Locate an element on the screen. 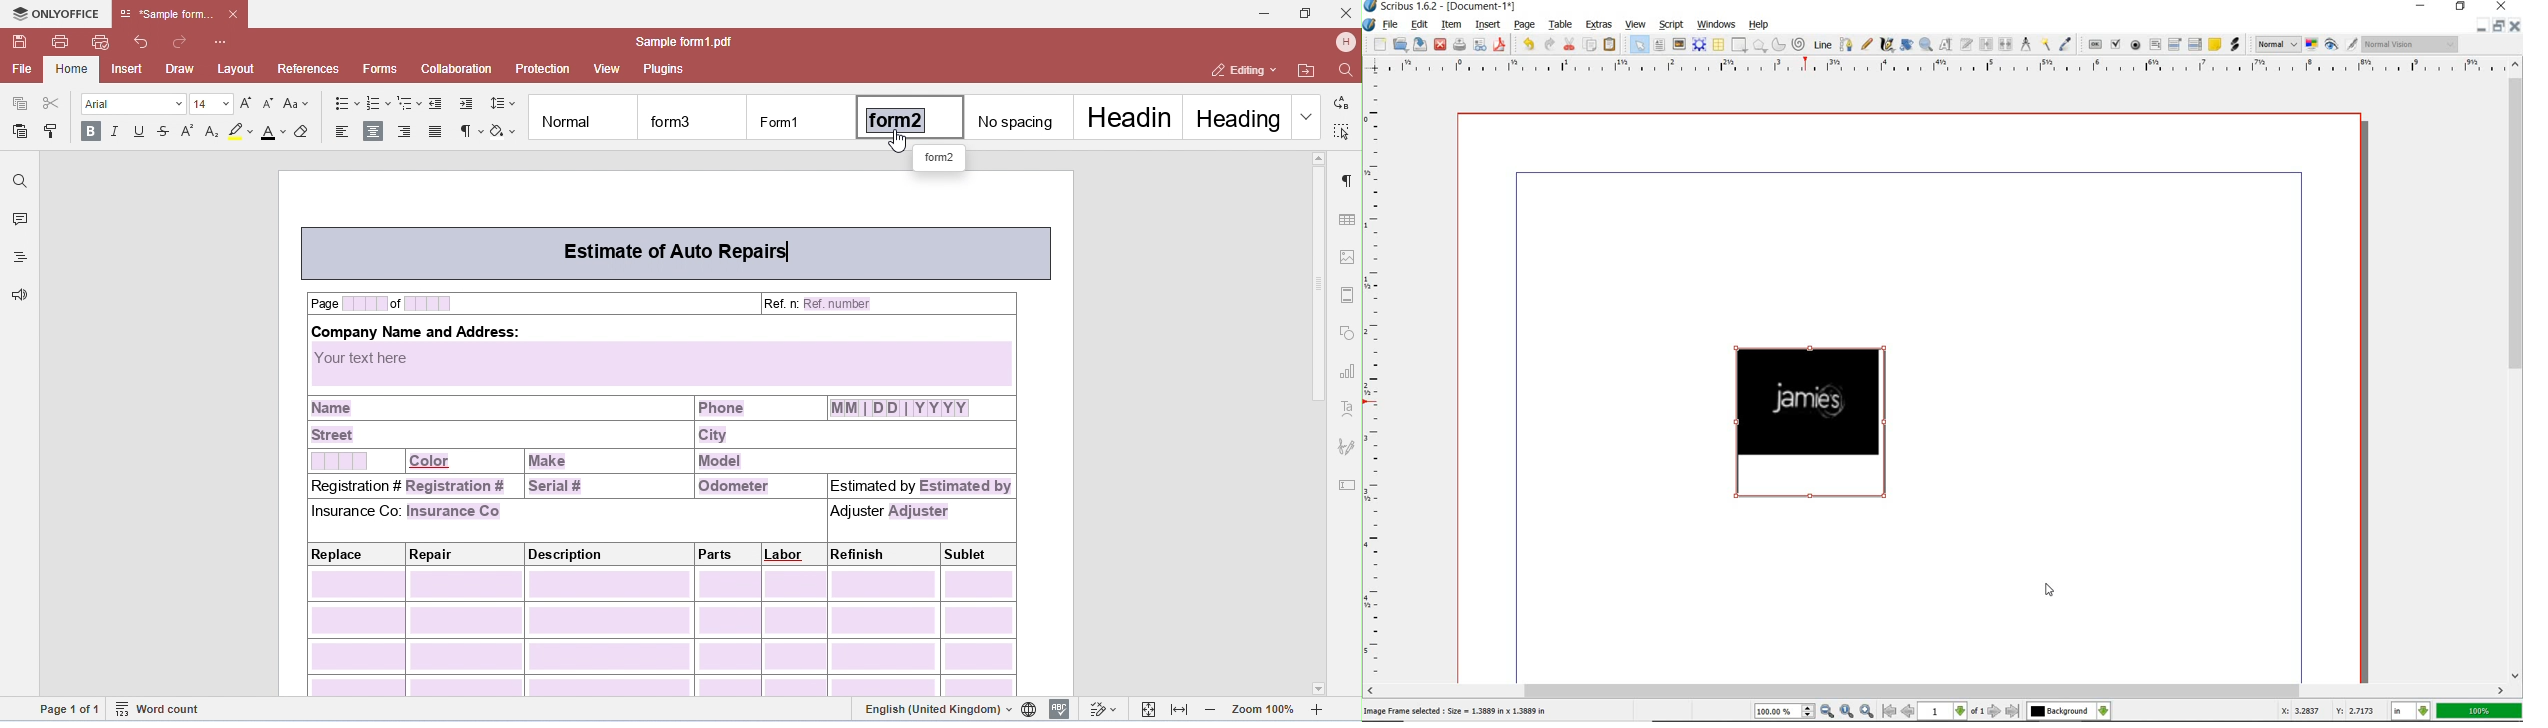  coordinates is located at coordinates (2327, 713).